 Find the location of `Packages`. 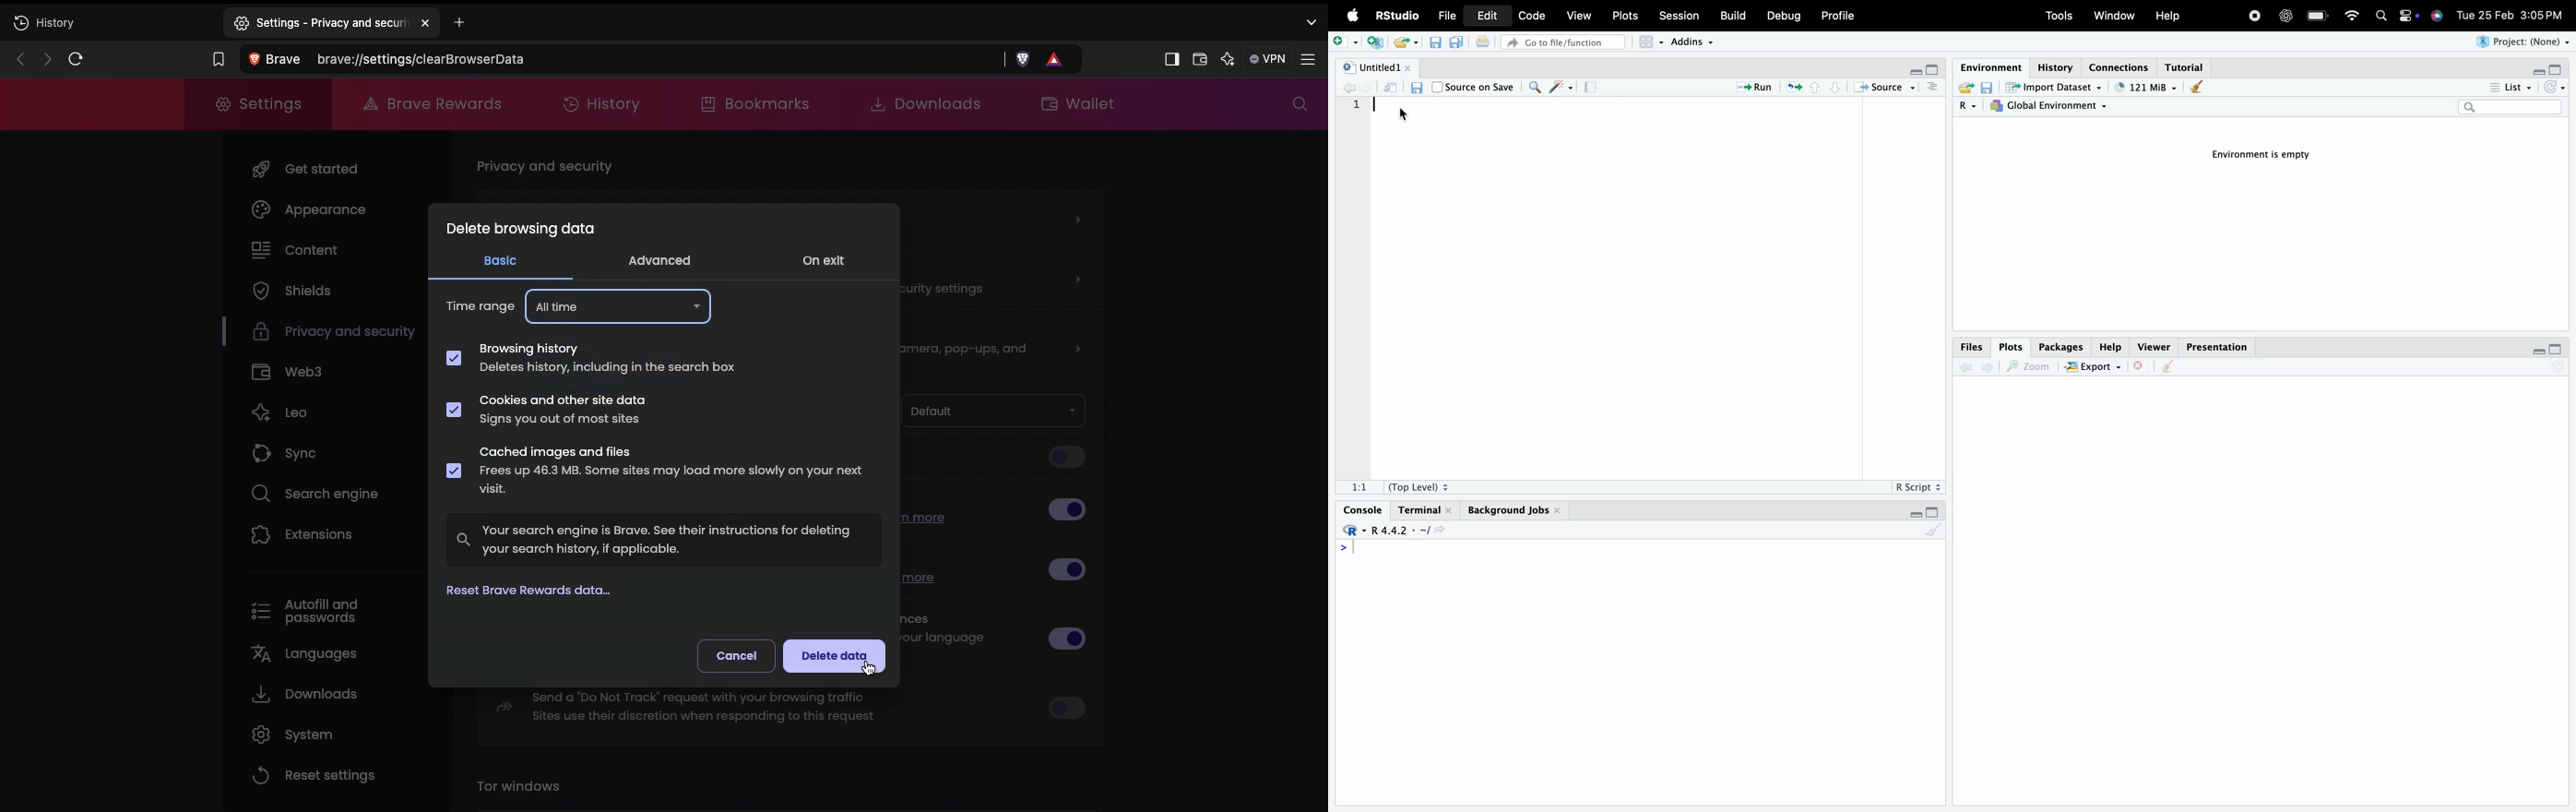

Packages is located at coordinates (2062, 347).